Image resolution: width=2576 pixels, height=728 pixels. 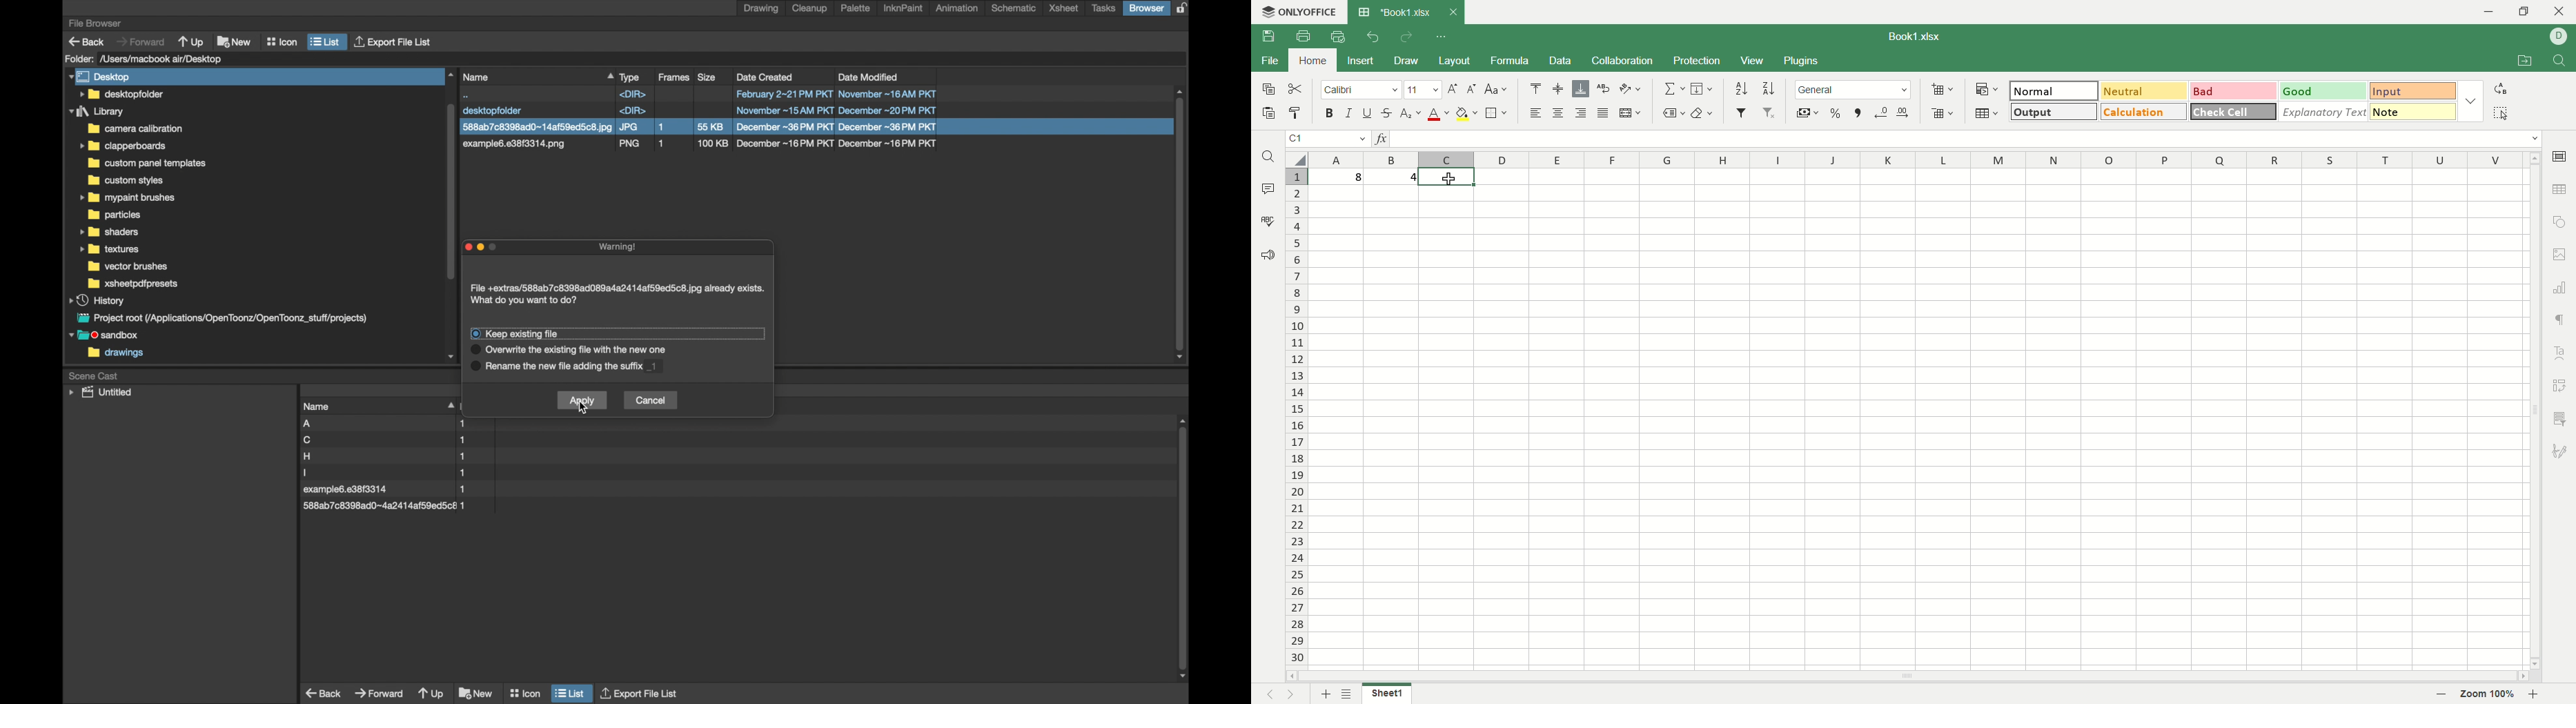 I want to click on decrease font size, so click(x=1471, y=89).